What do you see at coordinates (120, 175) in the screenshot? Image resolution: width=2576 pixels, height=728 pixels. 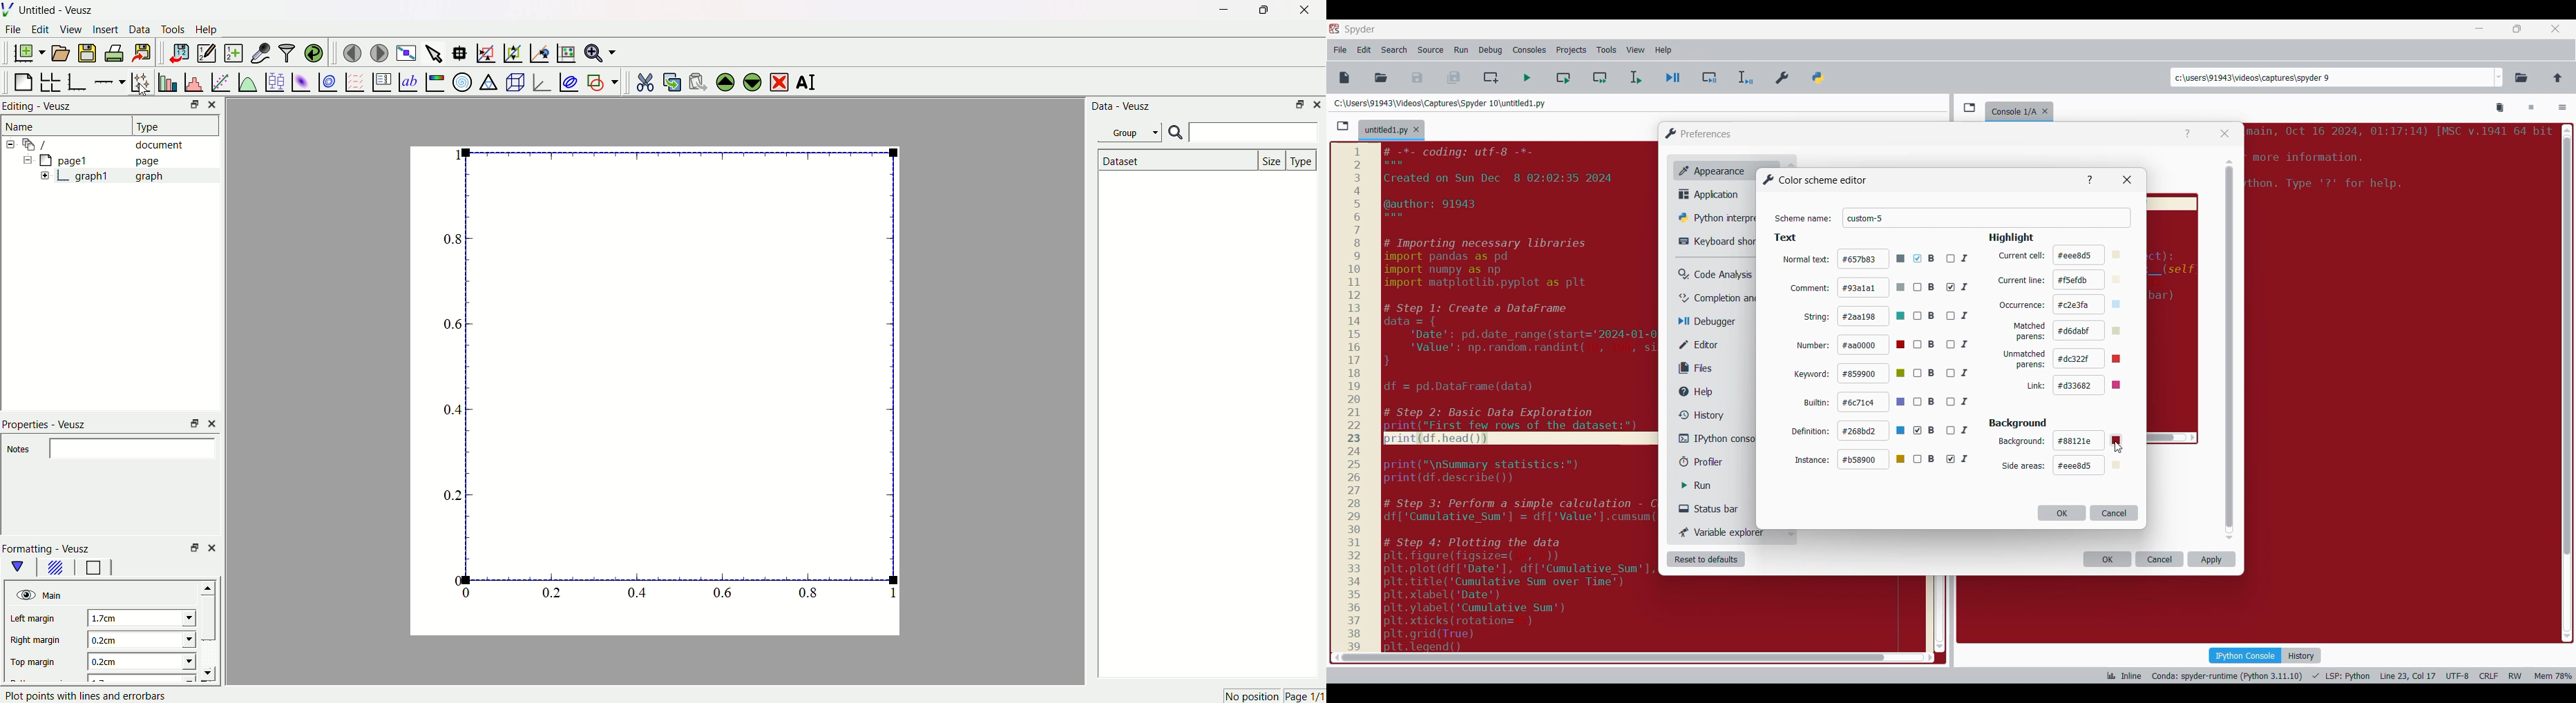 I see `graph1 graph` at bounding box center [120, 175].